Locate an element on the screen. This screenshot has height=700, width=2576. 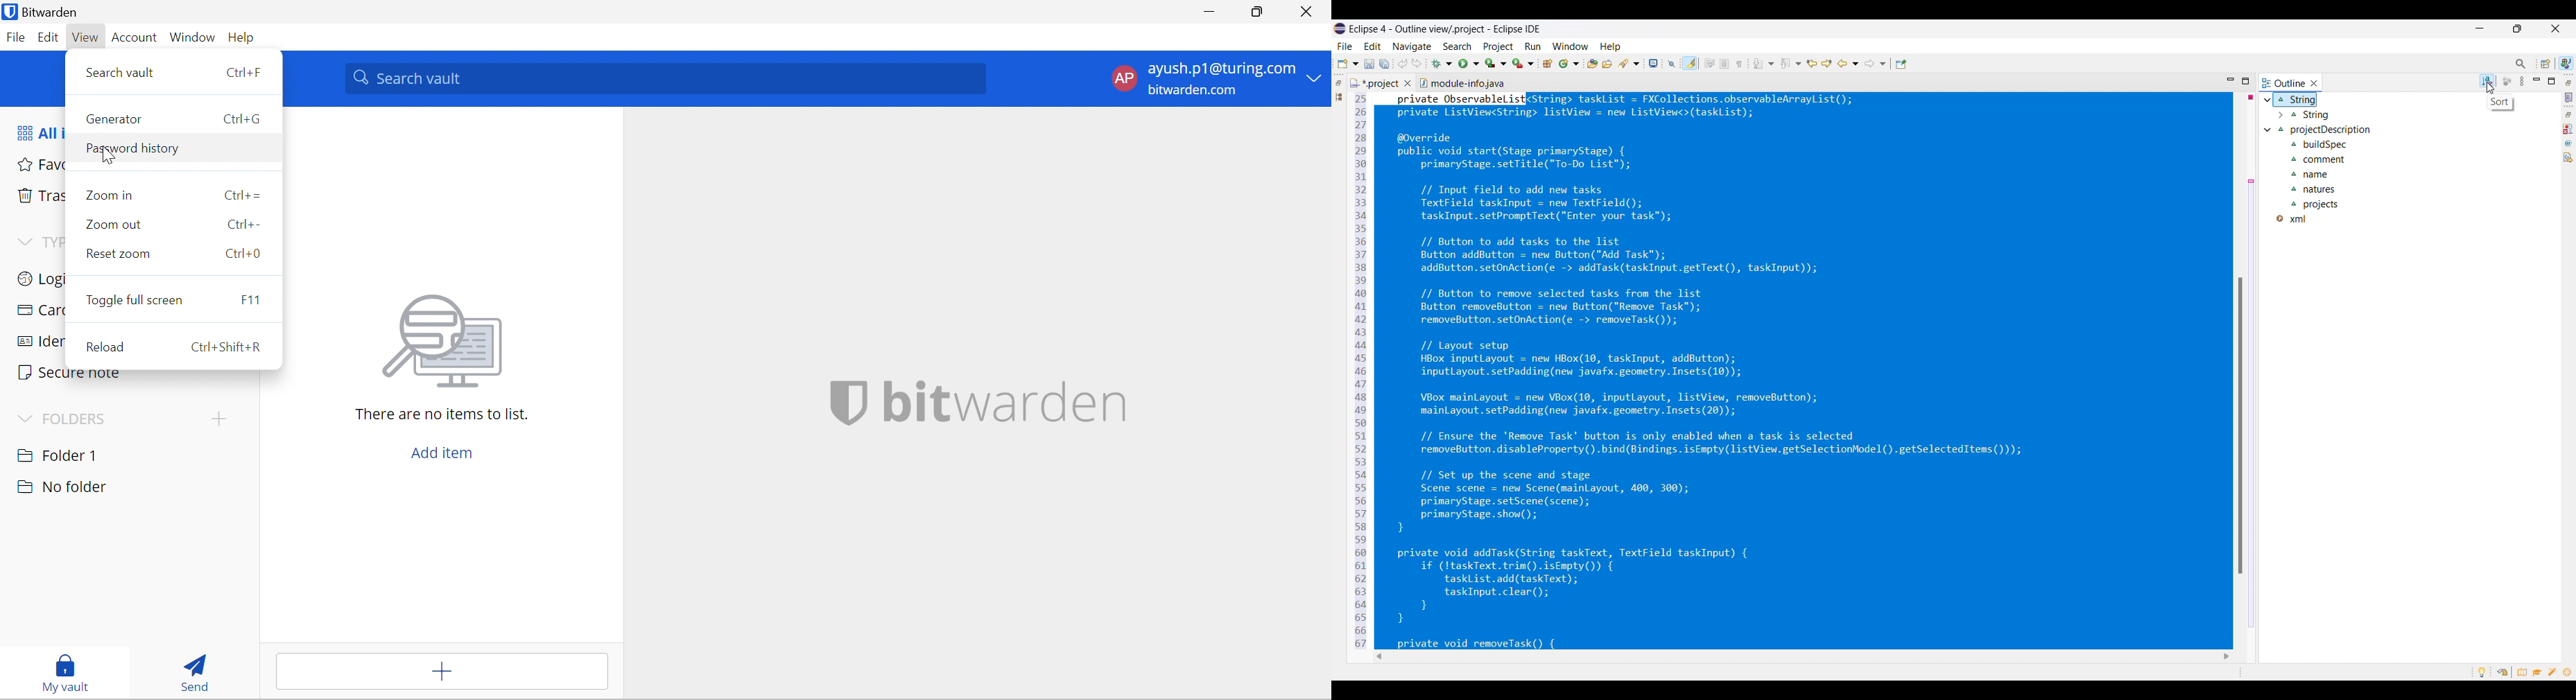
Add Entry is located at coordinates (442, 672).